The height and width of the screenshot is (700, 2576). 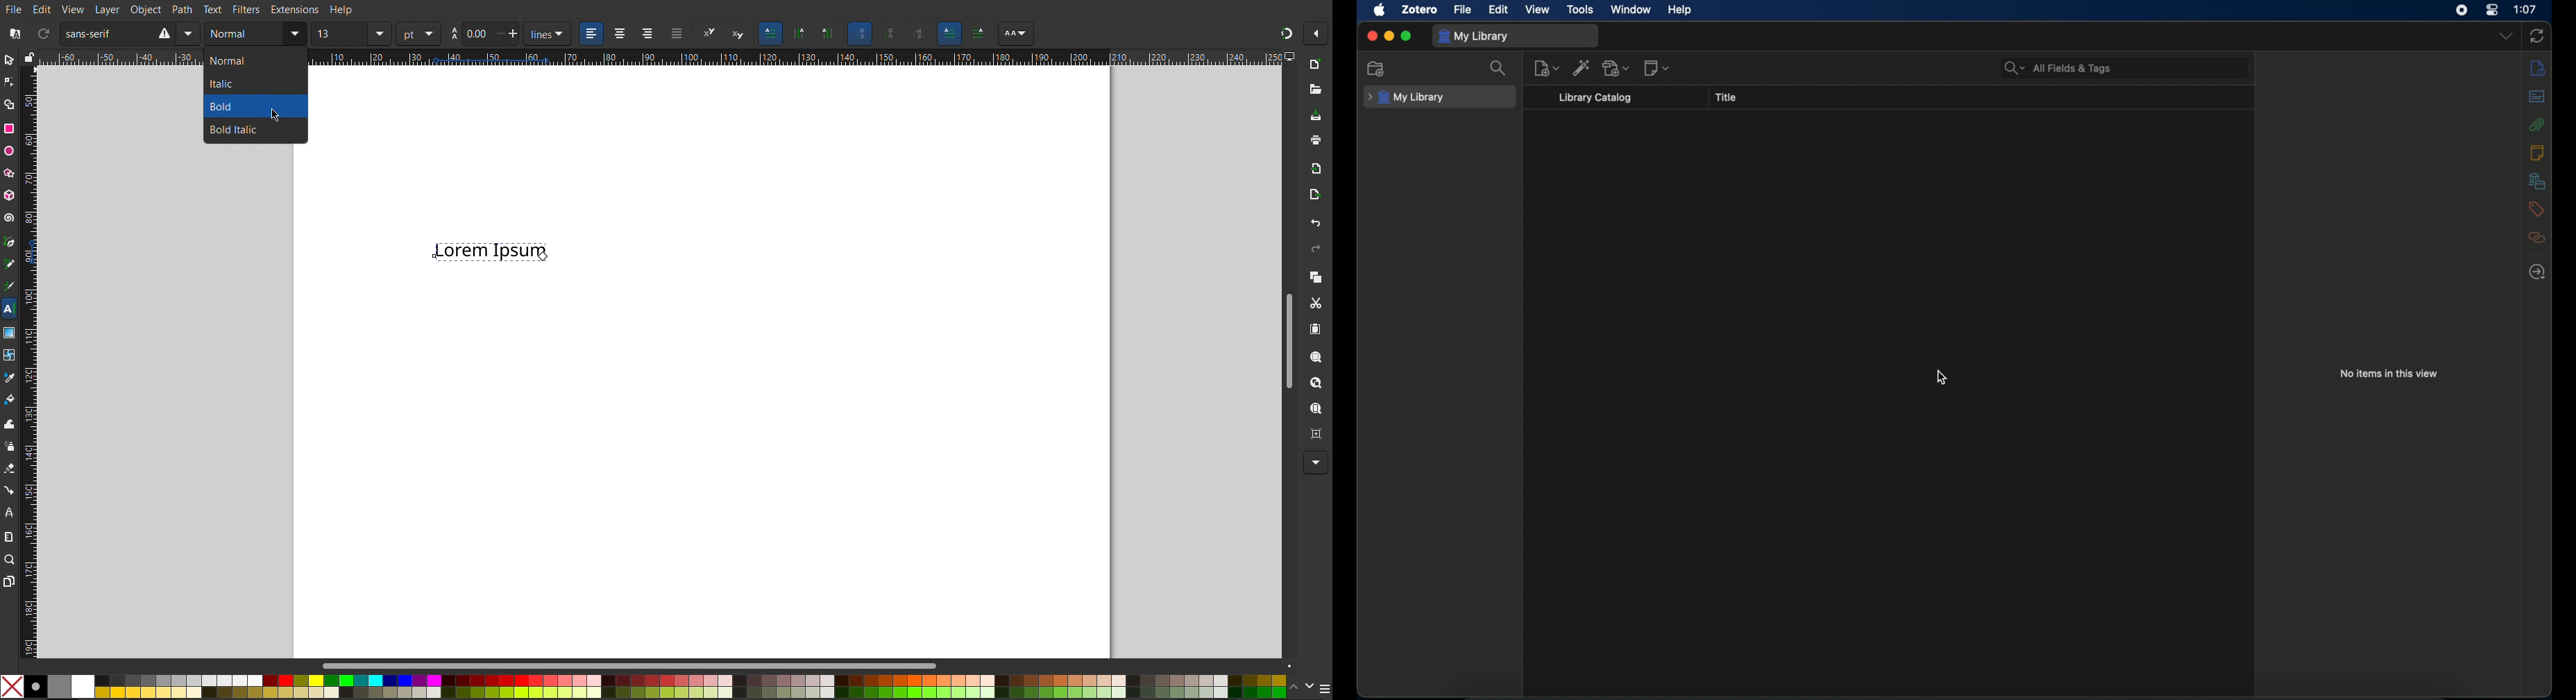 What do you see at coordinates (1372, 36) in the screenshot?
I see `close` at bounding box center [1372, 36].